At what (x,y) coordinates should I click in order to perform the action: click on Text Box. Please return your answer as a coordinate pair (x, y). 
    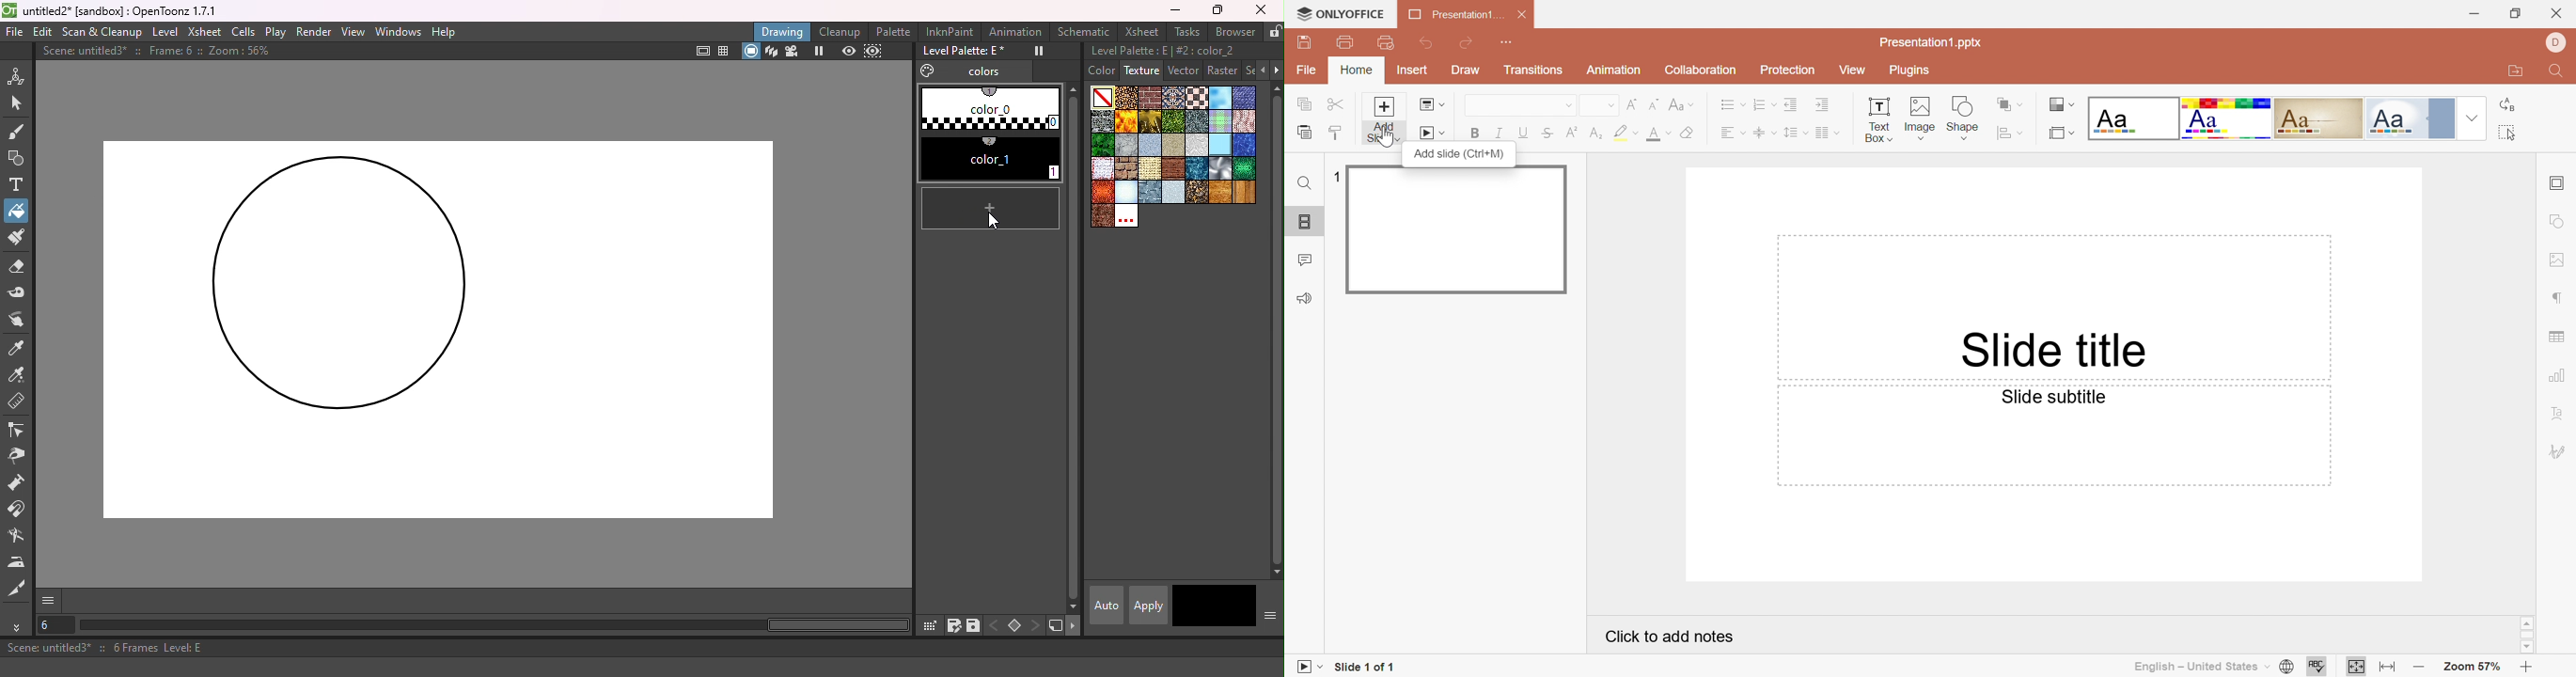
    Looking at the image, I should click on (1880, 119).